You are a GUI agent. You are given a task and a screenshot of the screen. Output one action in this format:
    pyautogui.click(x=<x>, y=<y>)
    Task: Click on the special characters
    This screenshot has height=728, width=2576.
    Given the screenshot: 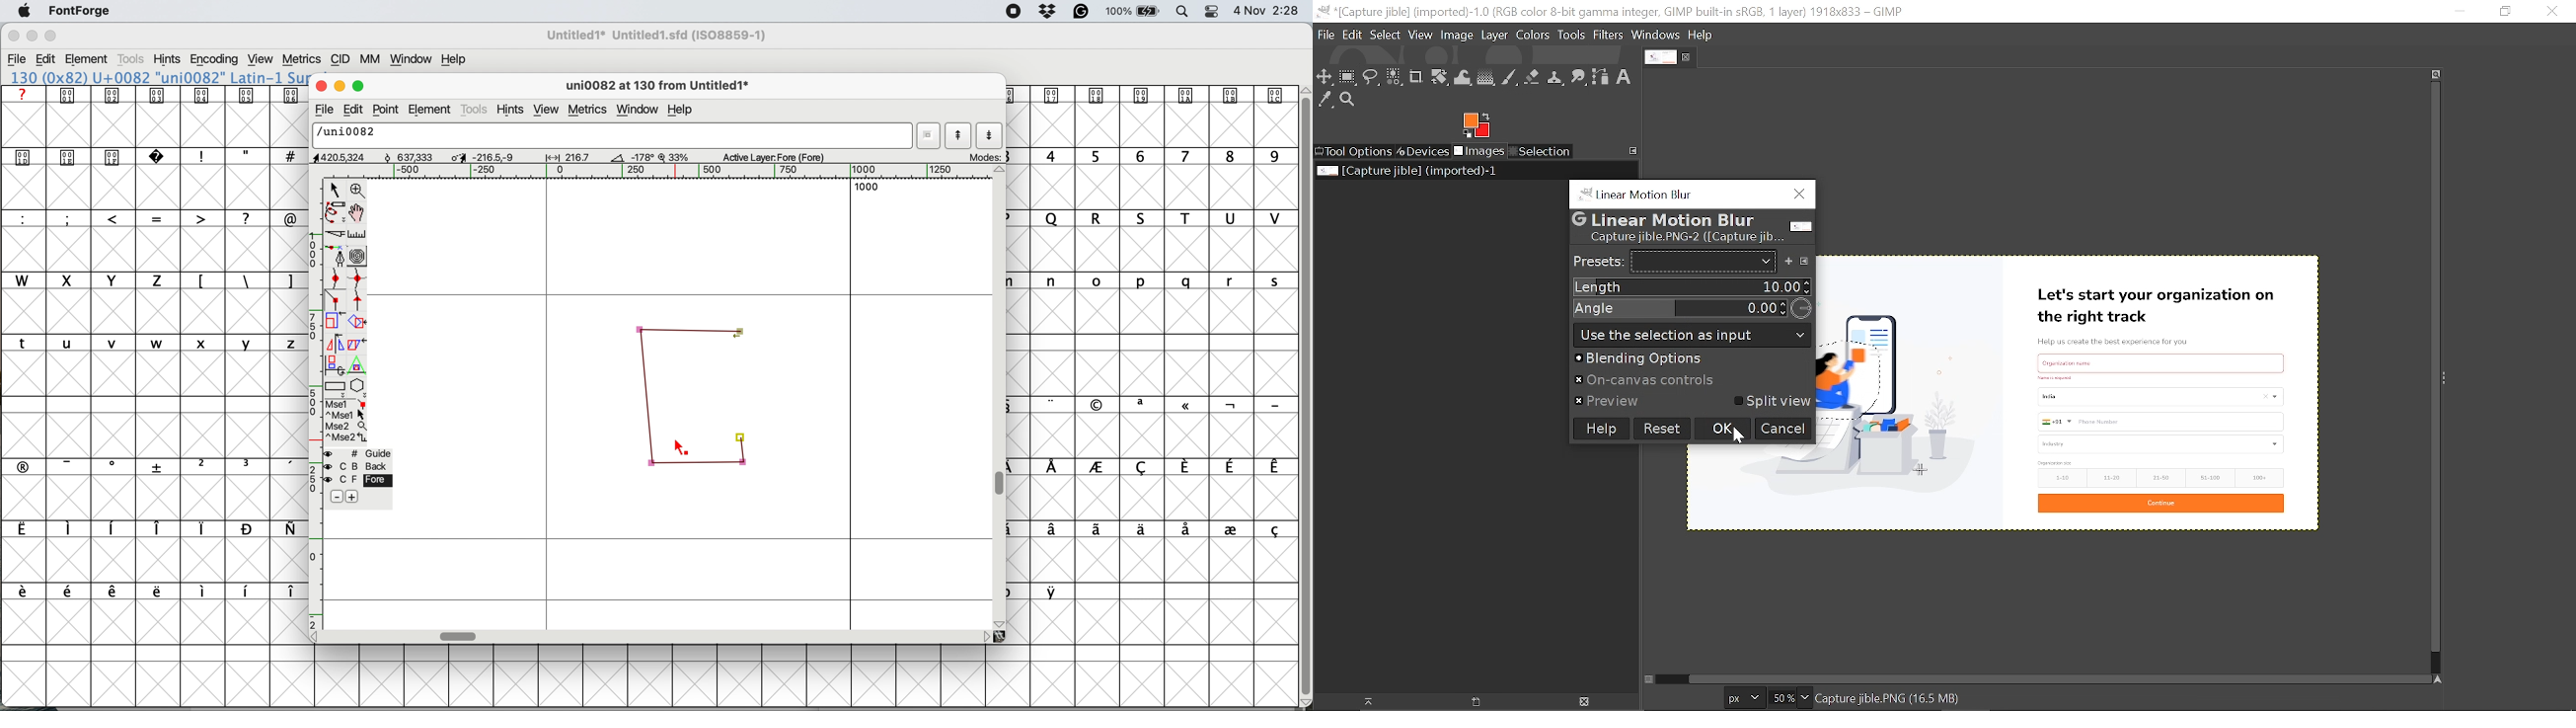 What is the action you would take?
    pyautogui.click(x=155, y=218)
    